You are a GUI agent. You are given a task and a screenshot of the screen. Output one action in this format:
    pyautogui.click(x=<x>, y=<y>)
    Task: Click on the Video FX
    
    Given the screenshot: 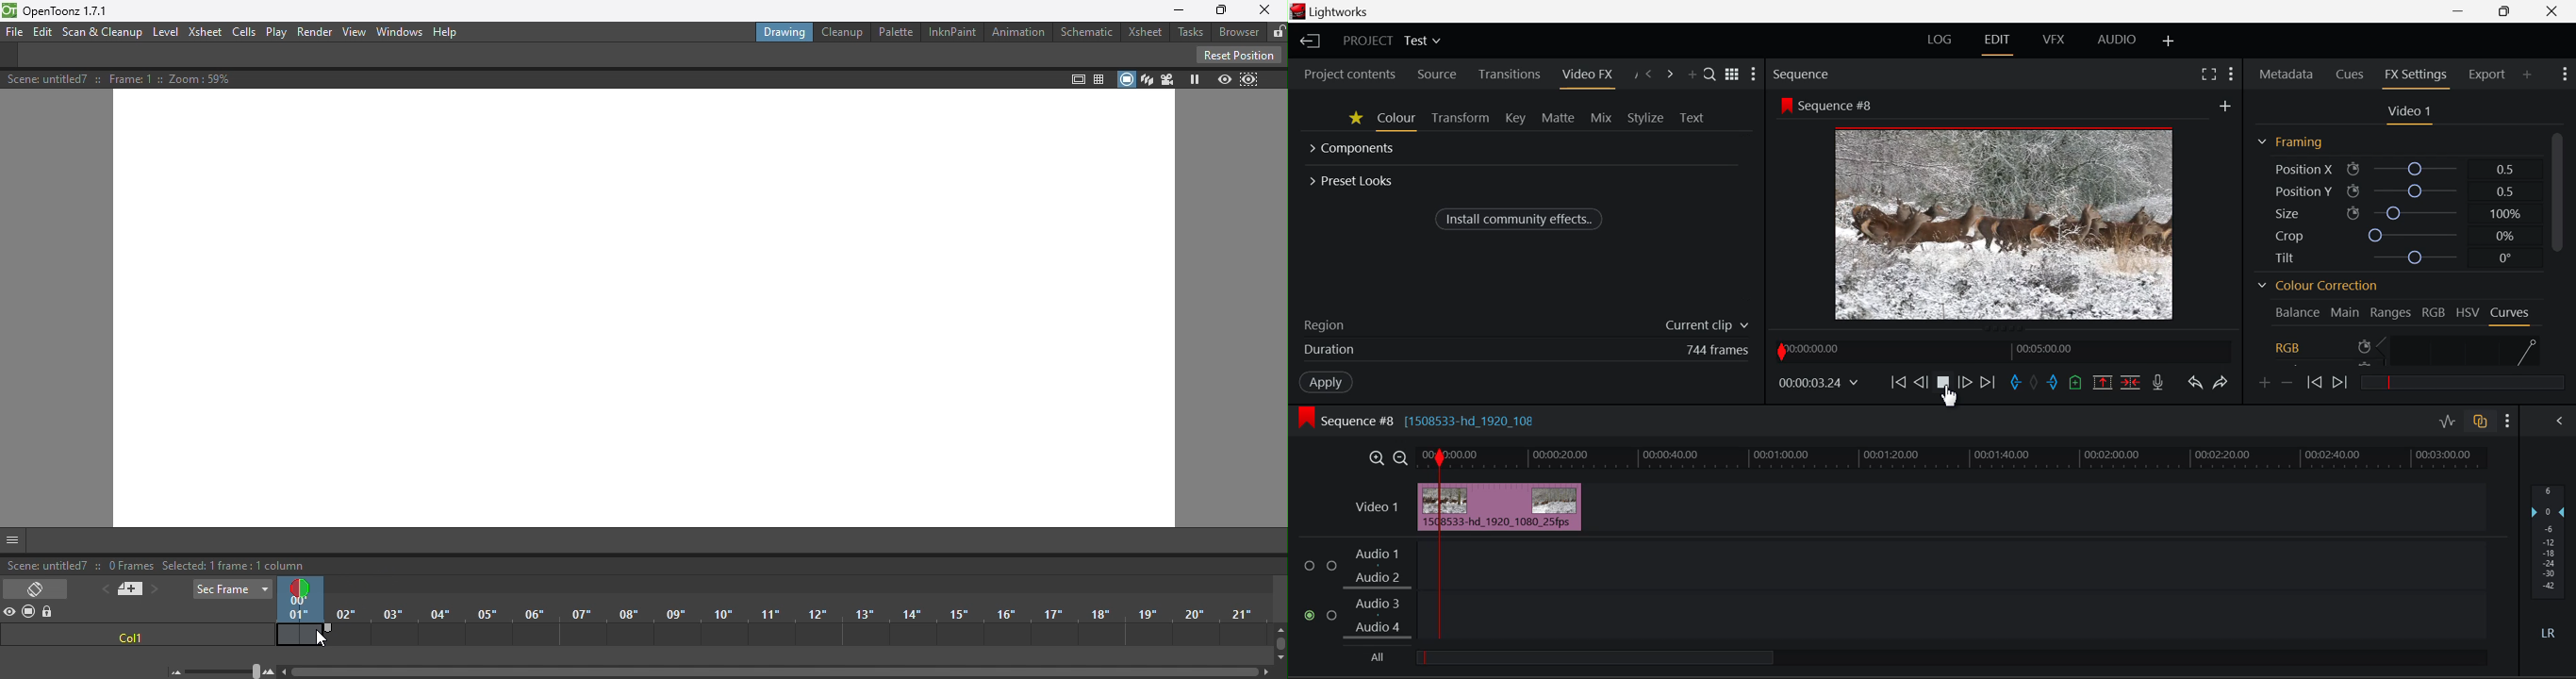 What is the action you would take?
    pyautogui.click(x=1585, y=74)
    